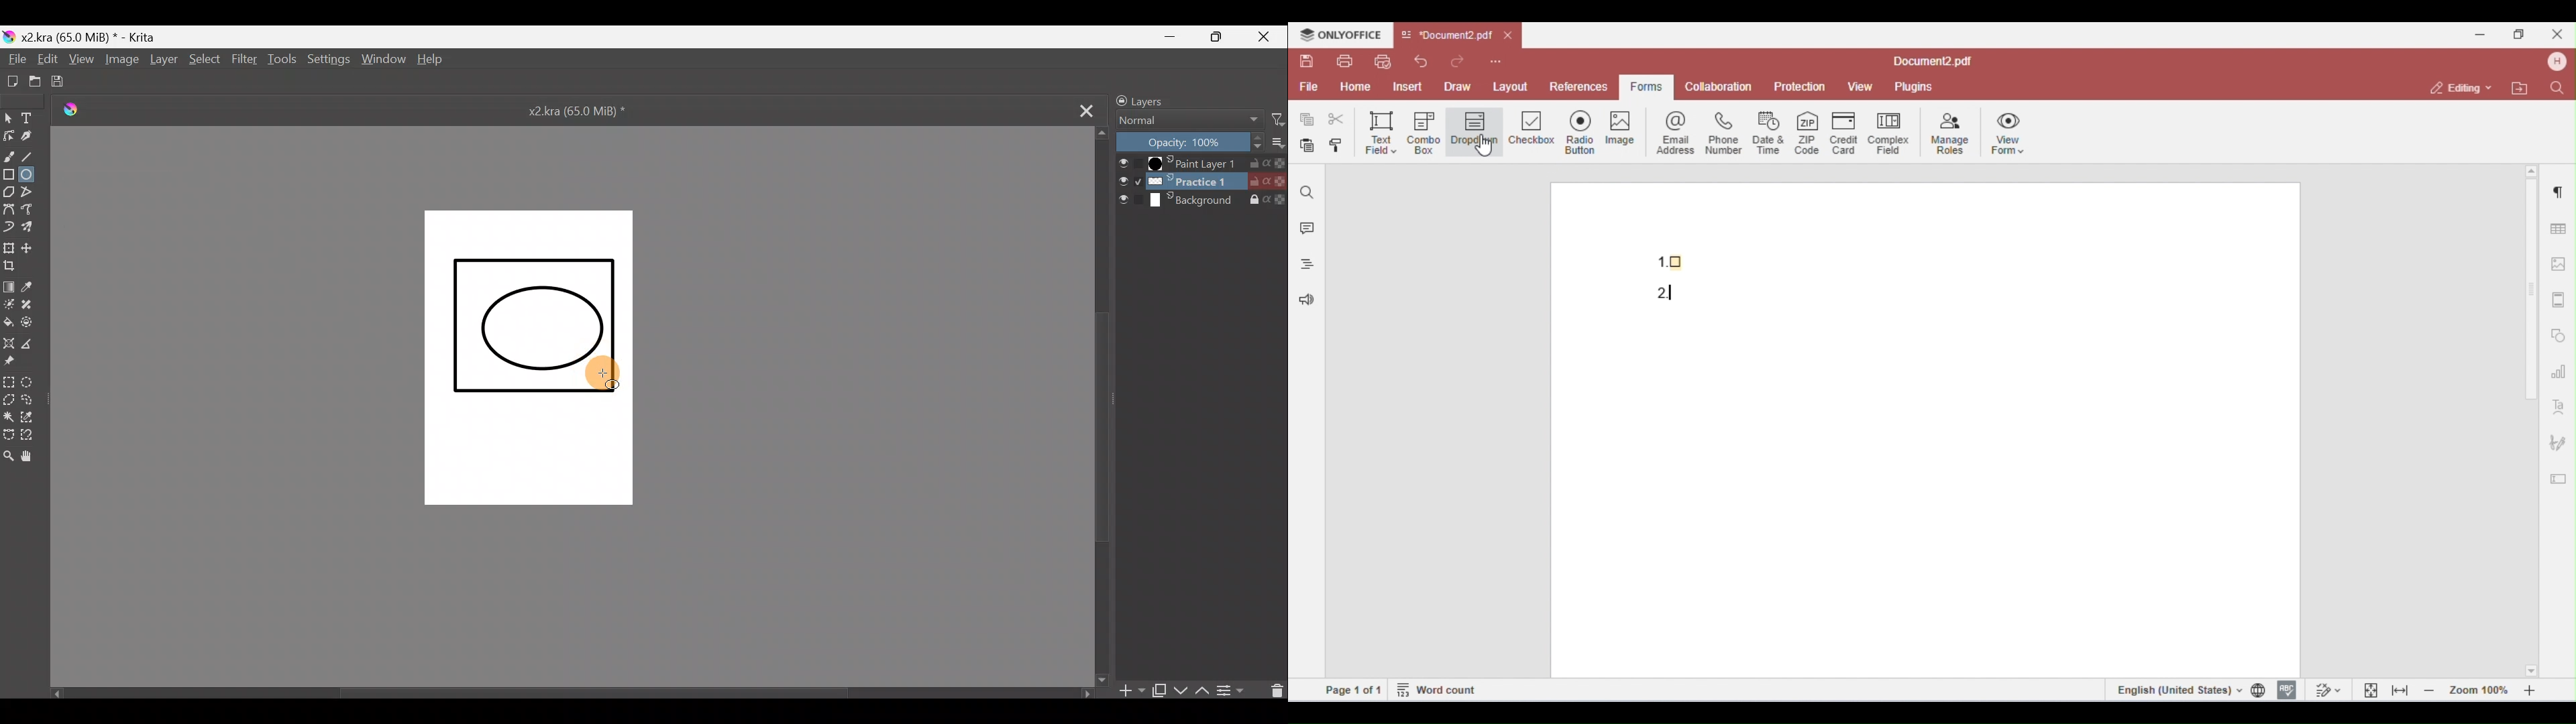  What do you see at coordinates (8, 36) in the screenshot?
I see `Krita logo` at bounding box center [8, 36].